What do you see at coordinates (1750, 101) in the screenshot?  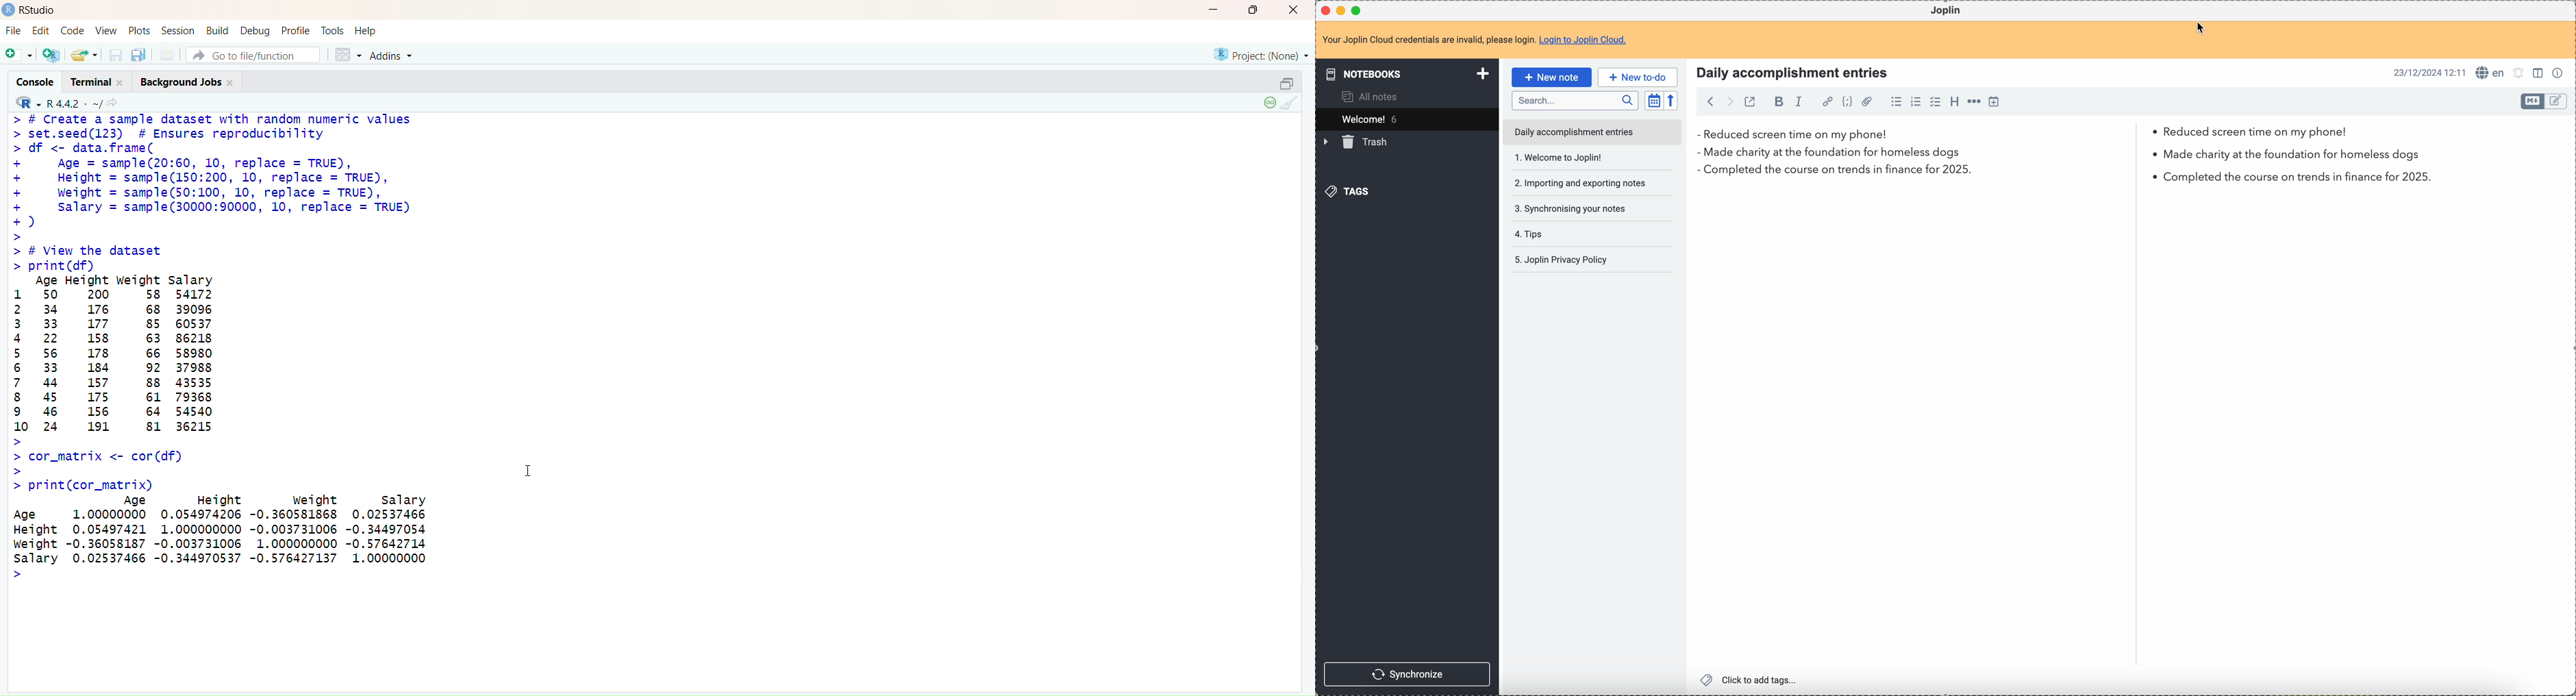 I see `toggle external editing` at bounding box center [1750, 101].